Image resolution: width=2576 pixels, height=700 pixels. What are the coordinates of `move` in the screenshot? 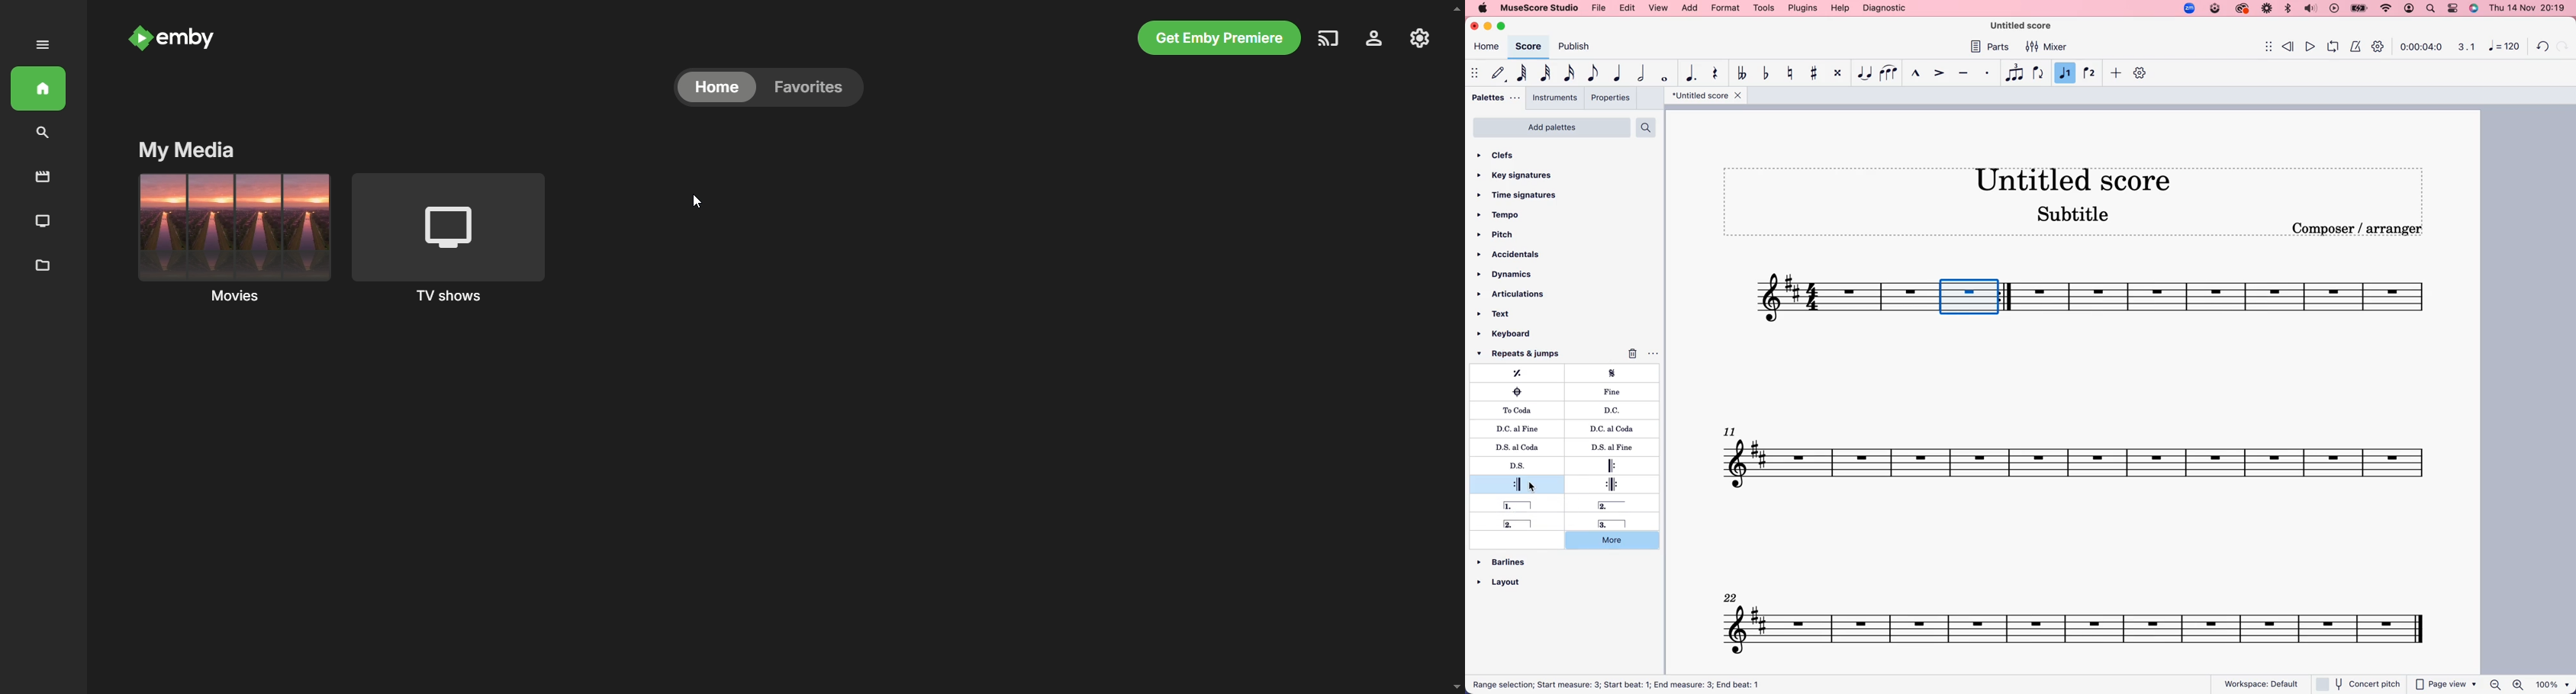 It's located at (2262, 46).